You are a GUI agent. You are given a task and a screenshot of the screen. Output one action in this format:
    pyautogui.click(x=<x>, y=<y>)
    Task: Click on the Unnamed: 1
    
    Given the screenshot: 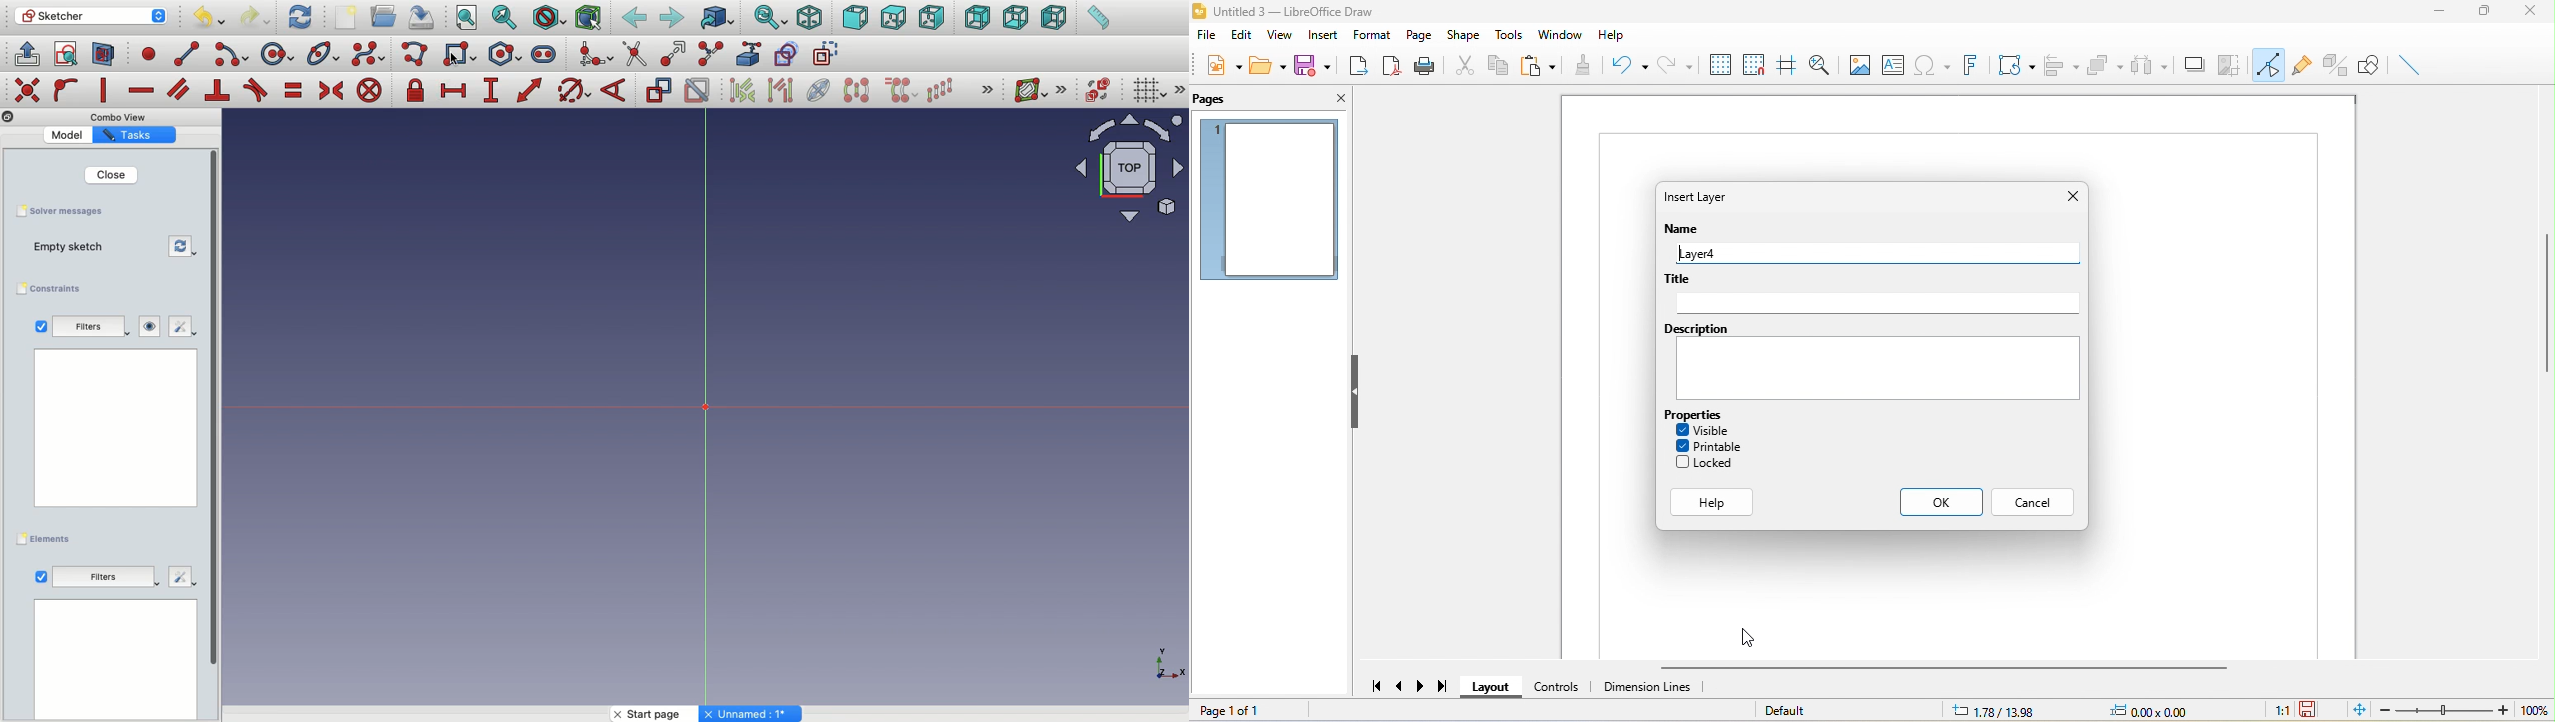 What is the action you would take?
    pyautogui.click(x=752, y=714)
    